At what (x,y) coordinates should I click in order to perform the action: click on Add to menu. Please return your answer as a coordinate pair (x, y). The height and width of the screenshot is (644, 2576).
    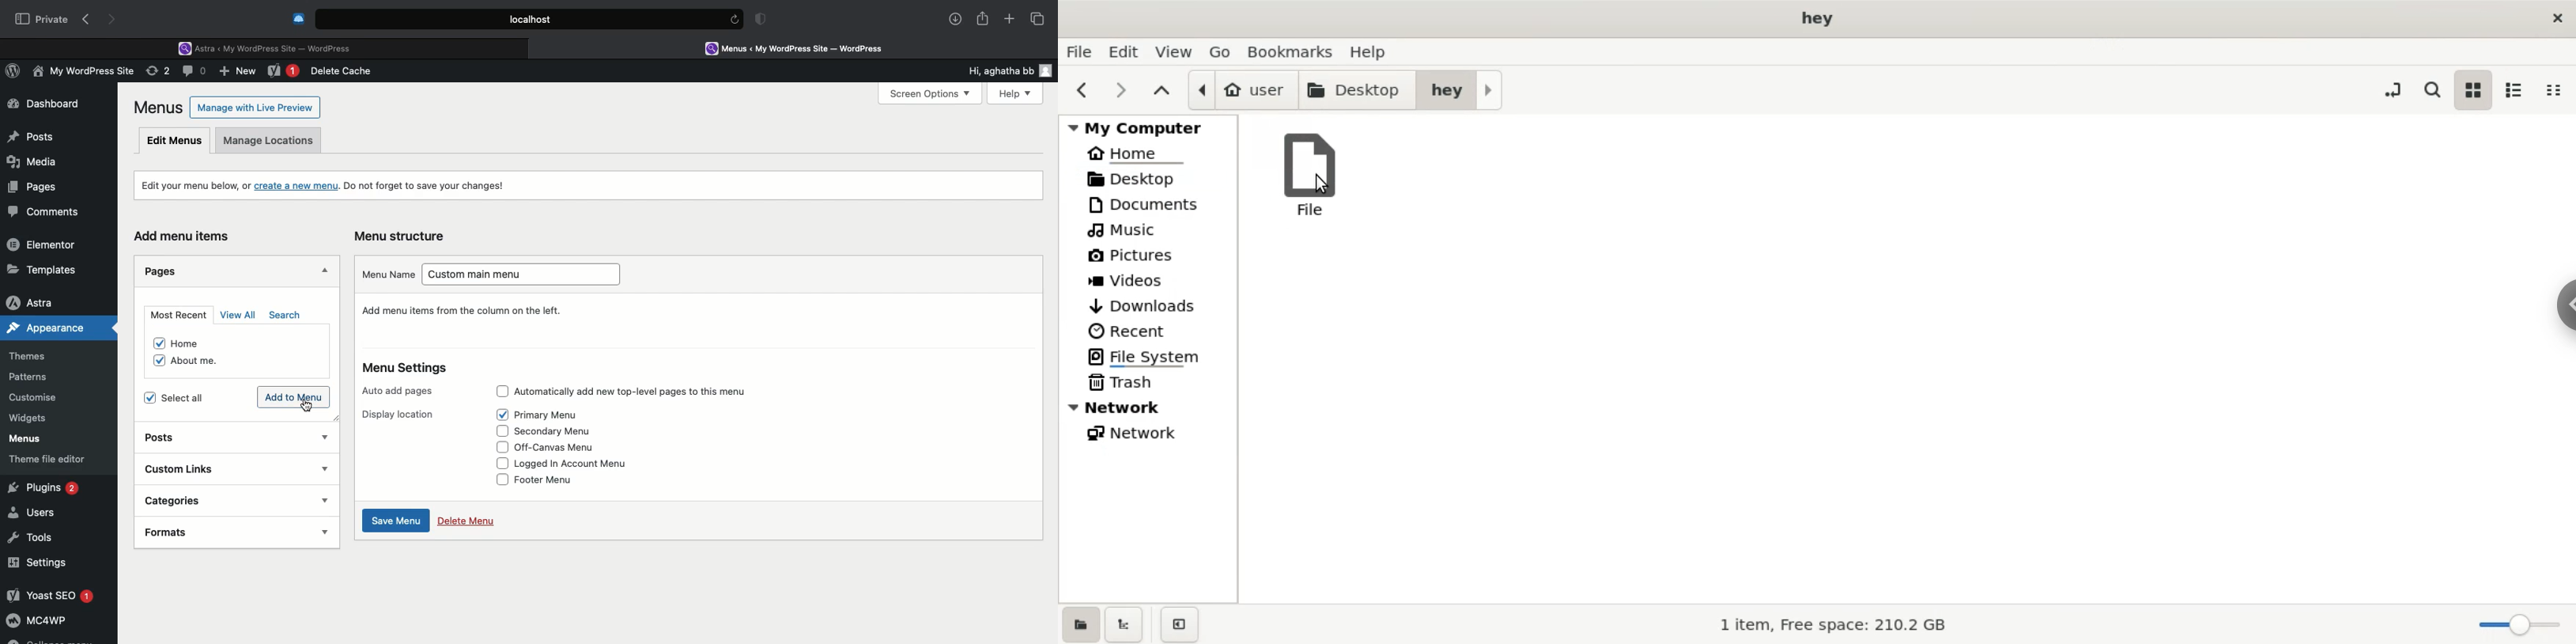
    Looking at the image, I should click on (295, 396).